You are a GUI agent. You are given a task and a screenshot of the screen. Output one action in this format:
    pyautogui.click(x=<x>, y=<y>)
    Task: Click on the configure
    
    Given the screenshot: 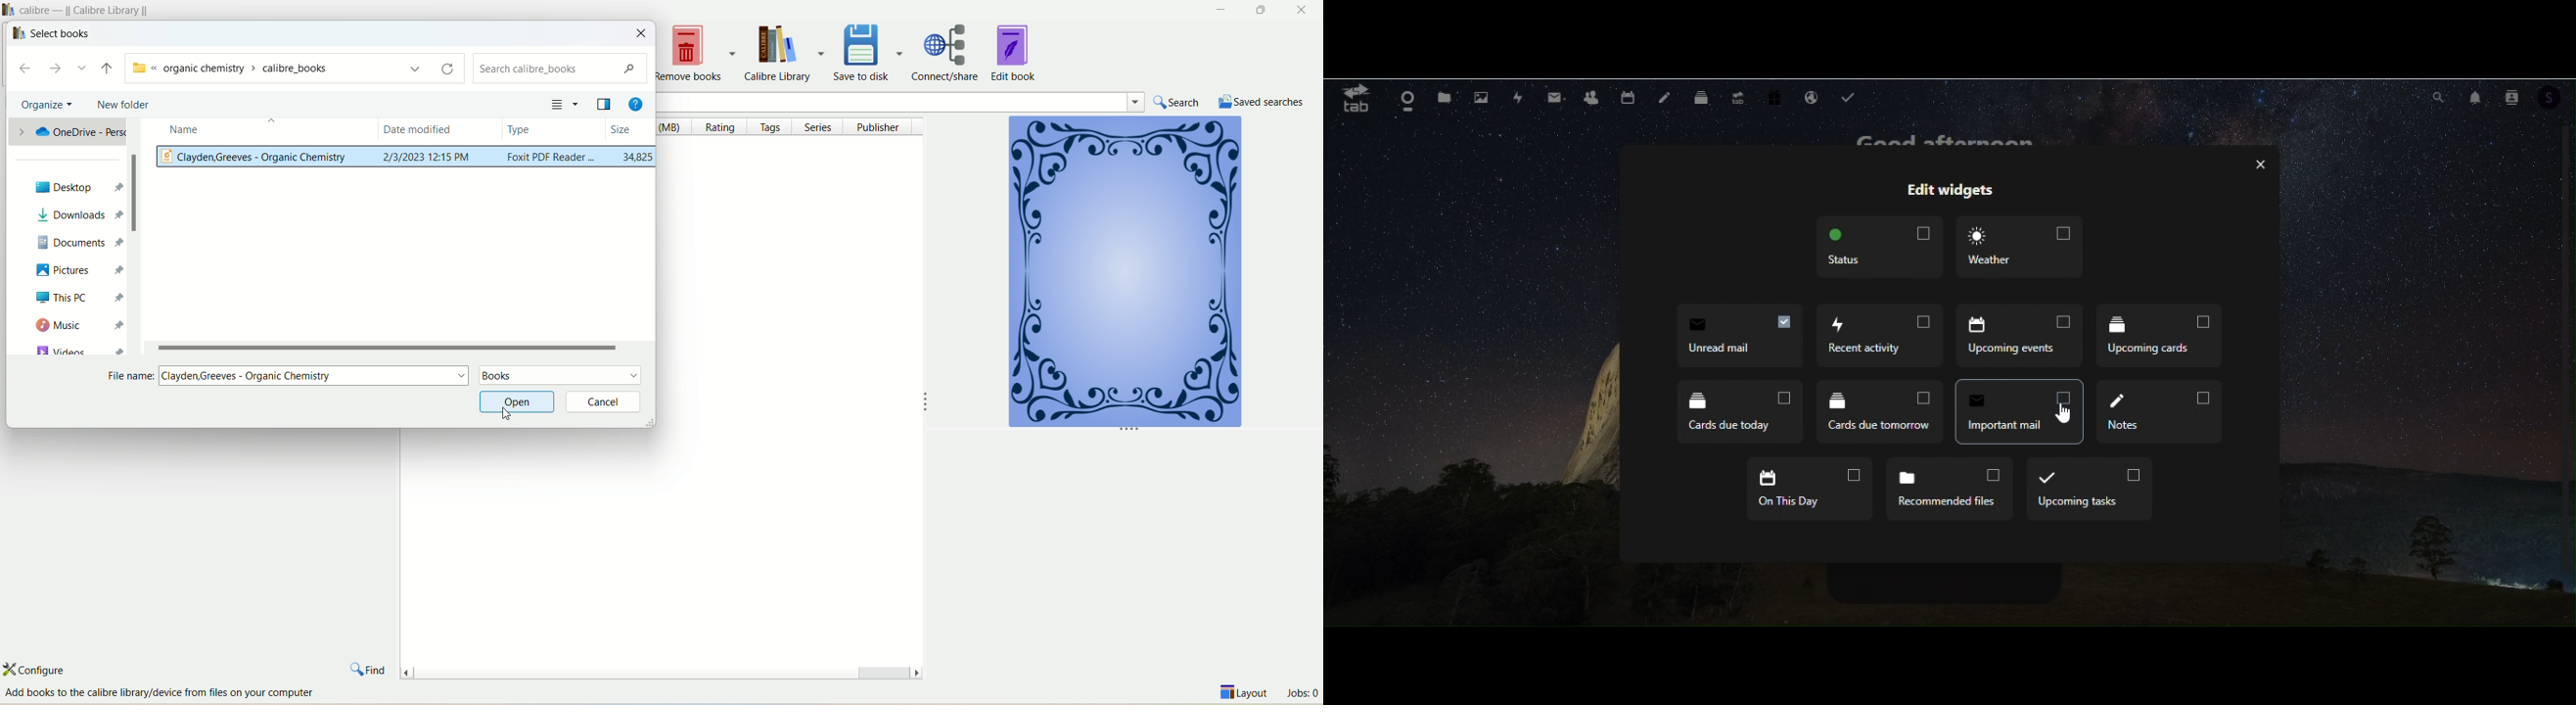 What is the action you would take?
    pyautogui.click(x=46, y=669)
    